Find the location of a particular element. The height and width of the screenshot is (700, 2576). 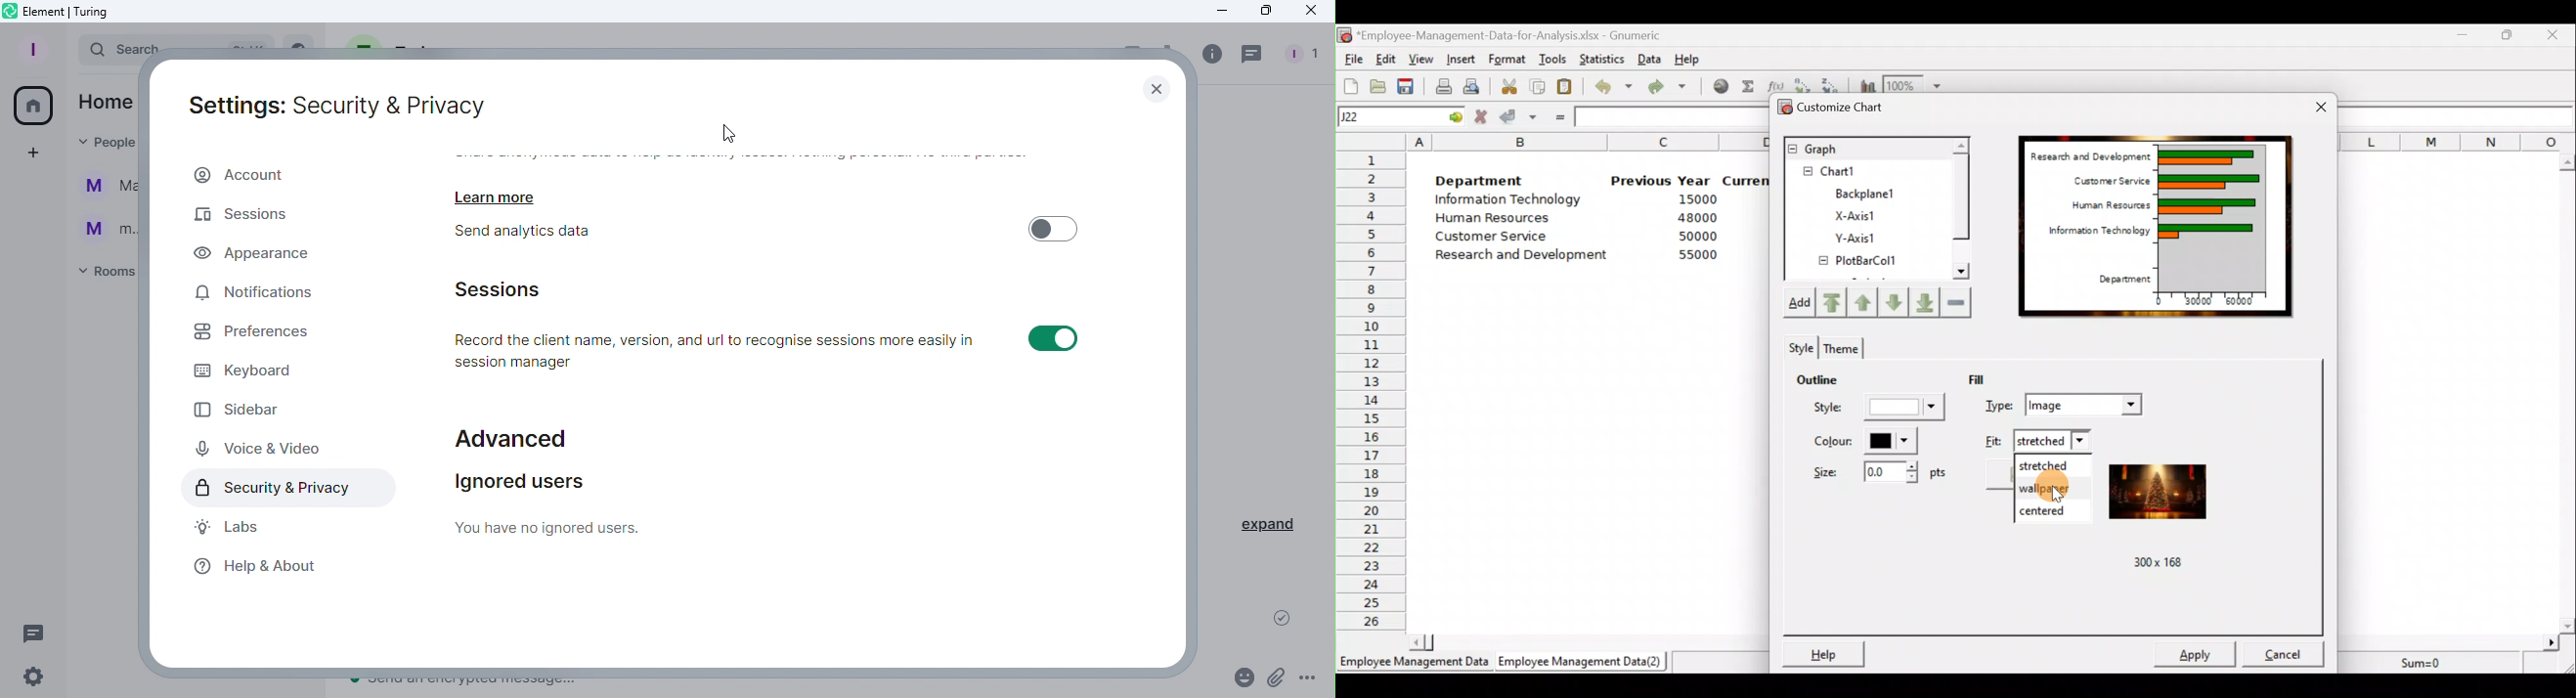

Profile is located at coordinates (34, 49).